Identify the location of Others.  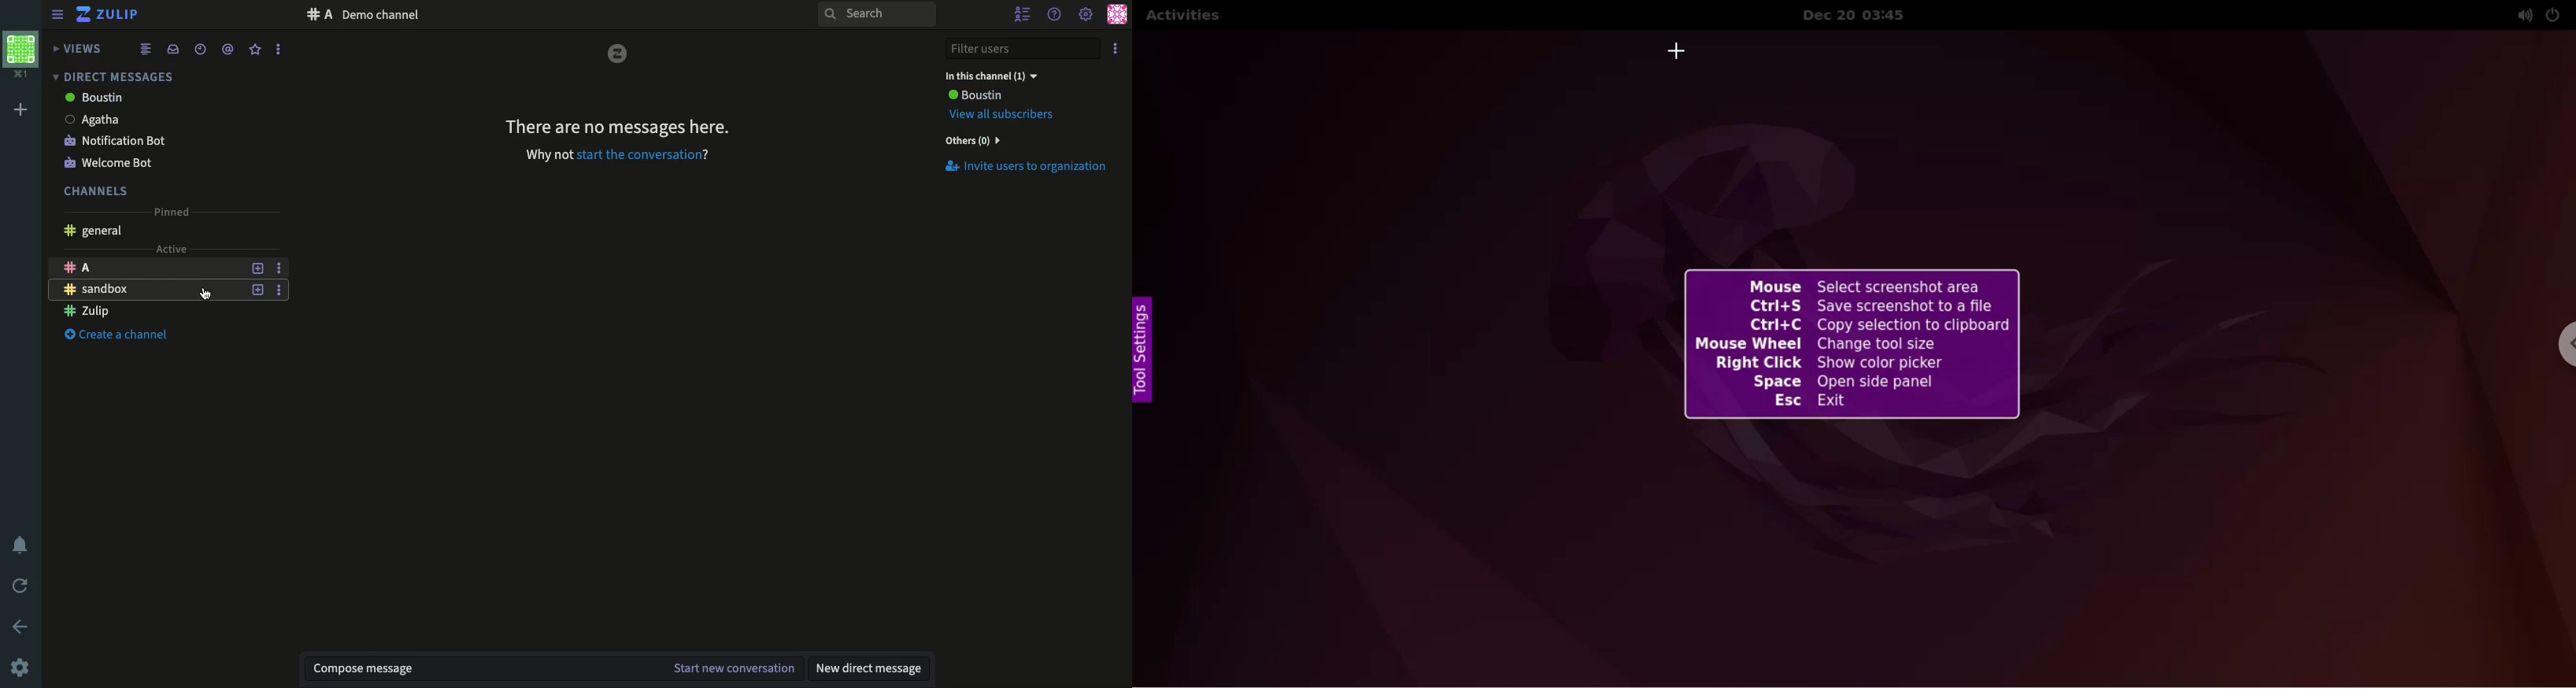
(971, 140).